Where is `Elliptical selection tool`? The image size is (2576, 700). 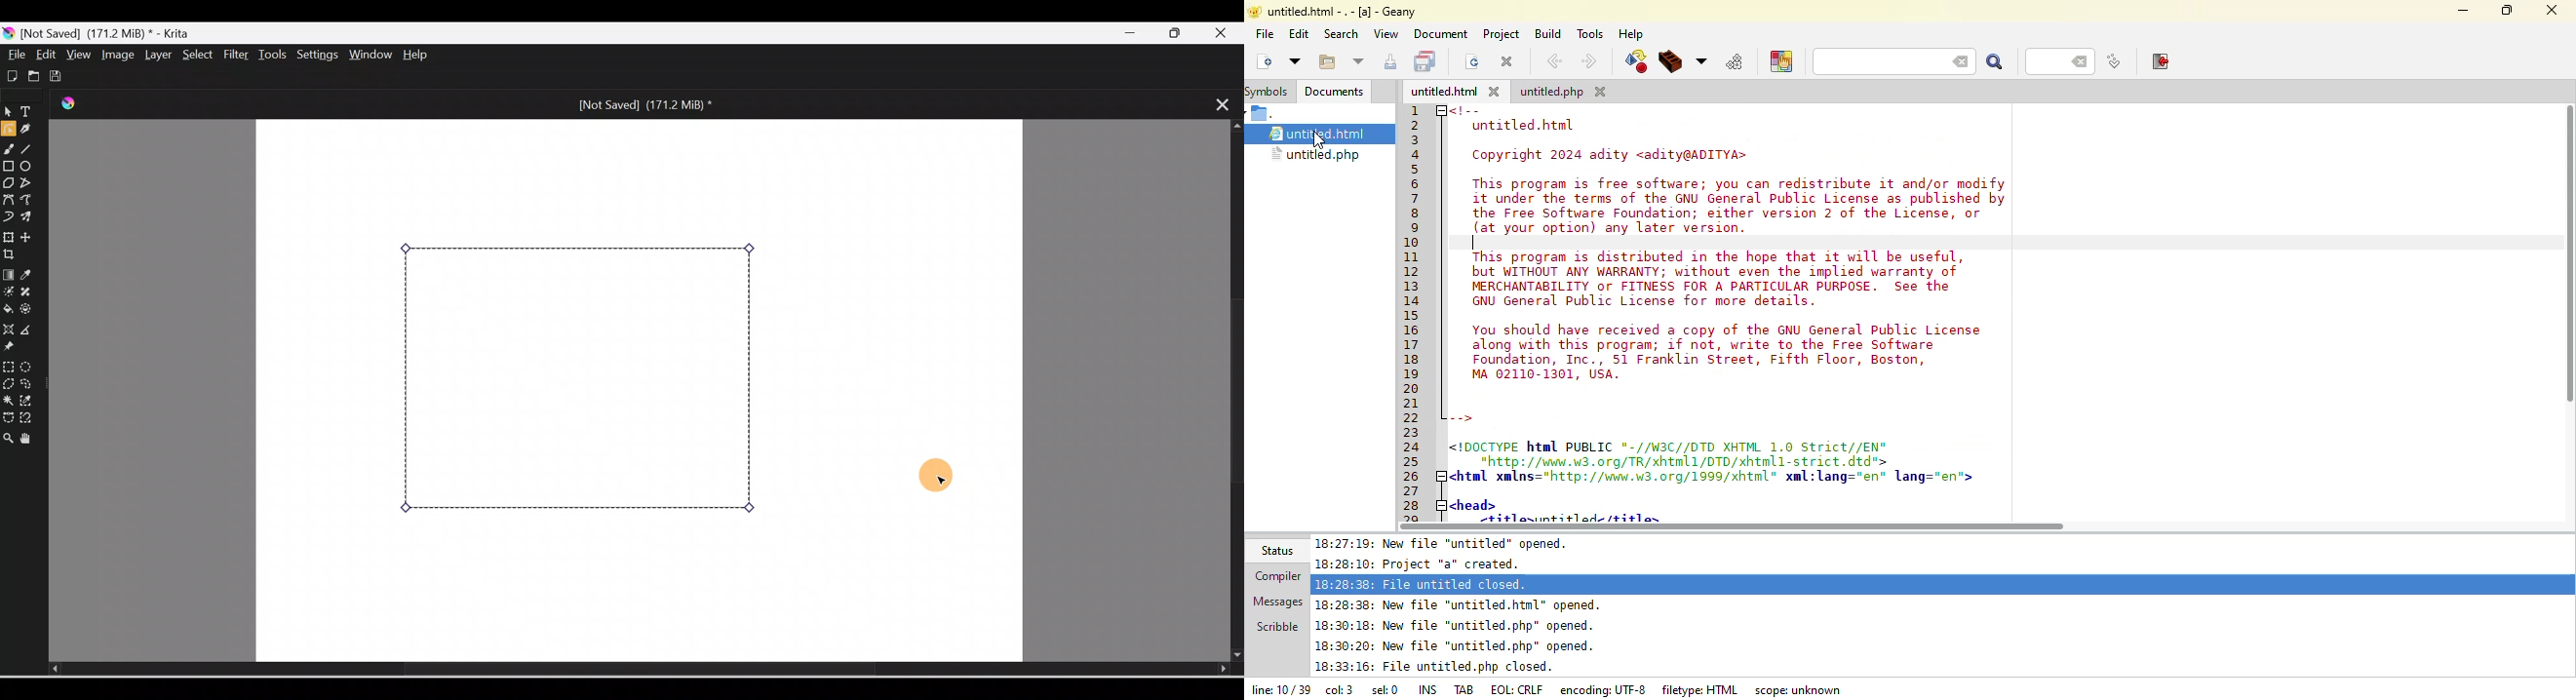 Elliptical selection tool is located at coordinates (27, 365).